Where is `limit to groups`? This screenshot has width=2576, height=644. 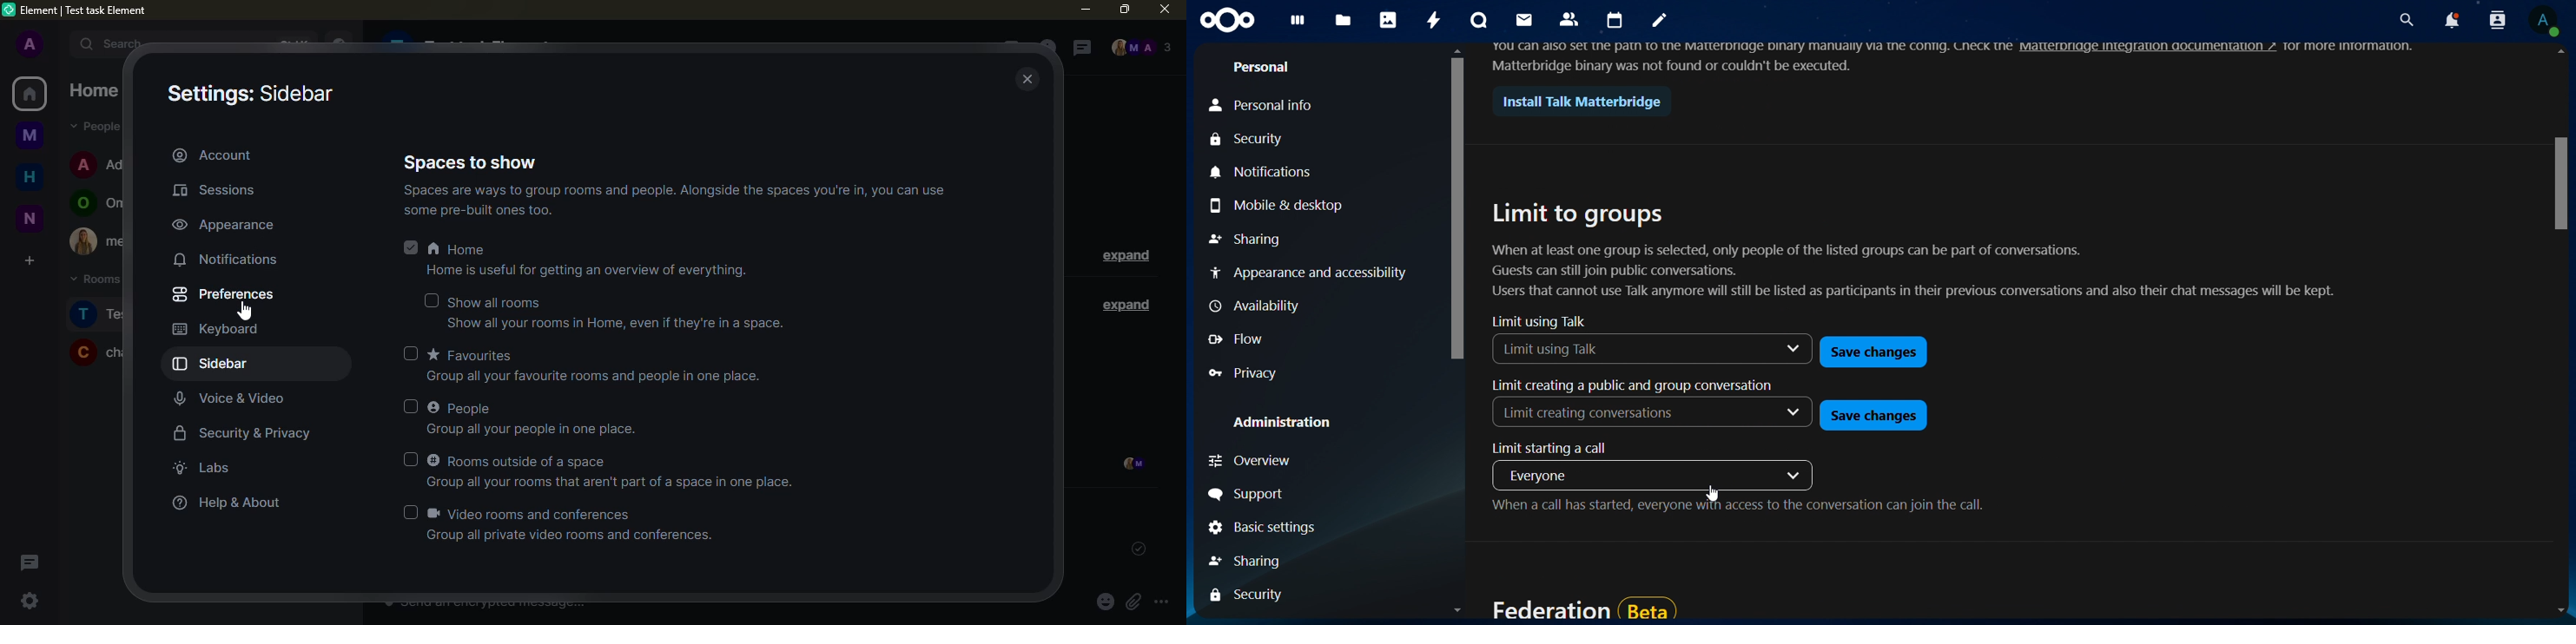 limit to groups is located at coordinates (1578, 214).